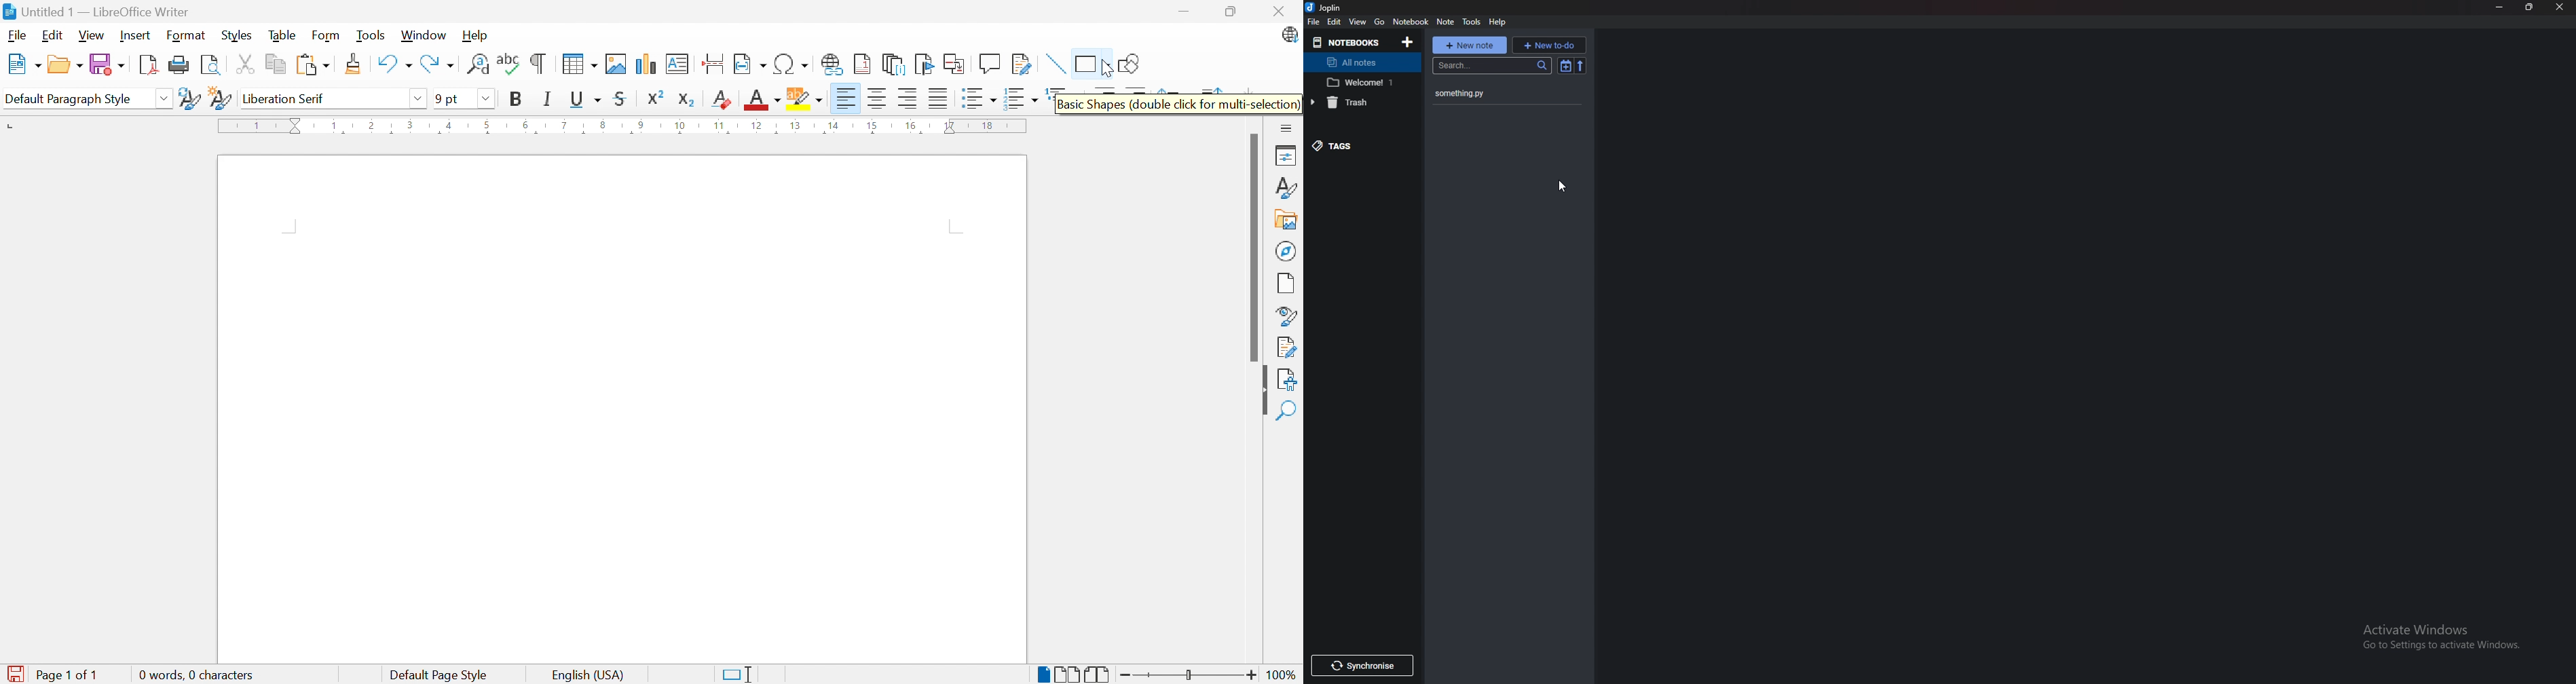  I want to click on Hide, so click(1263, 392).